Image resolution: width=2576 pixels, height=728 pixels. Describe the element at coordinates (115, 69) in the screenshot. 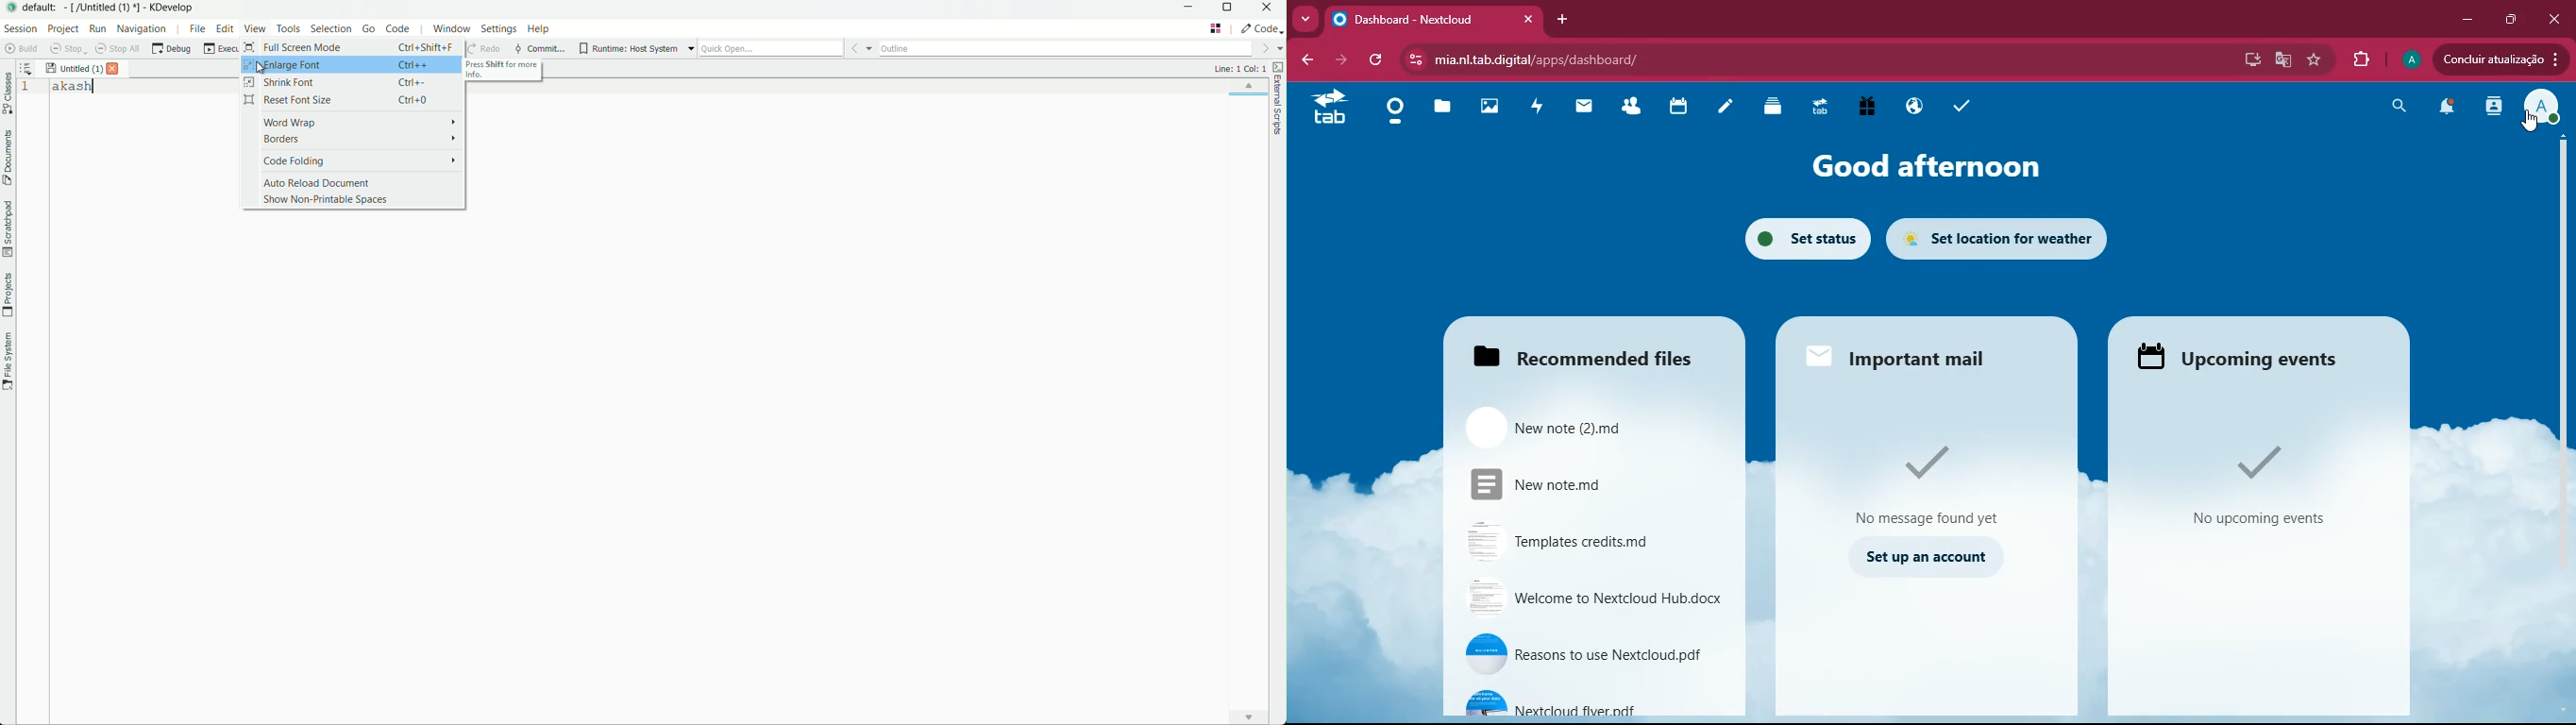

I see `close file` at that location.